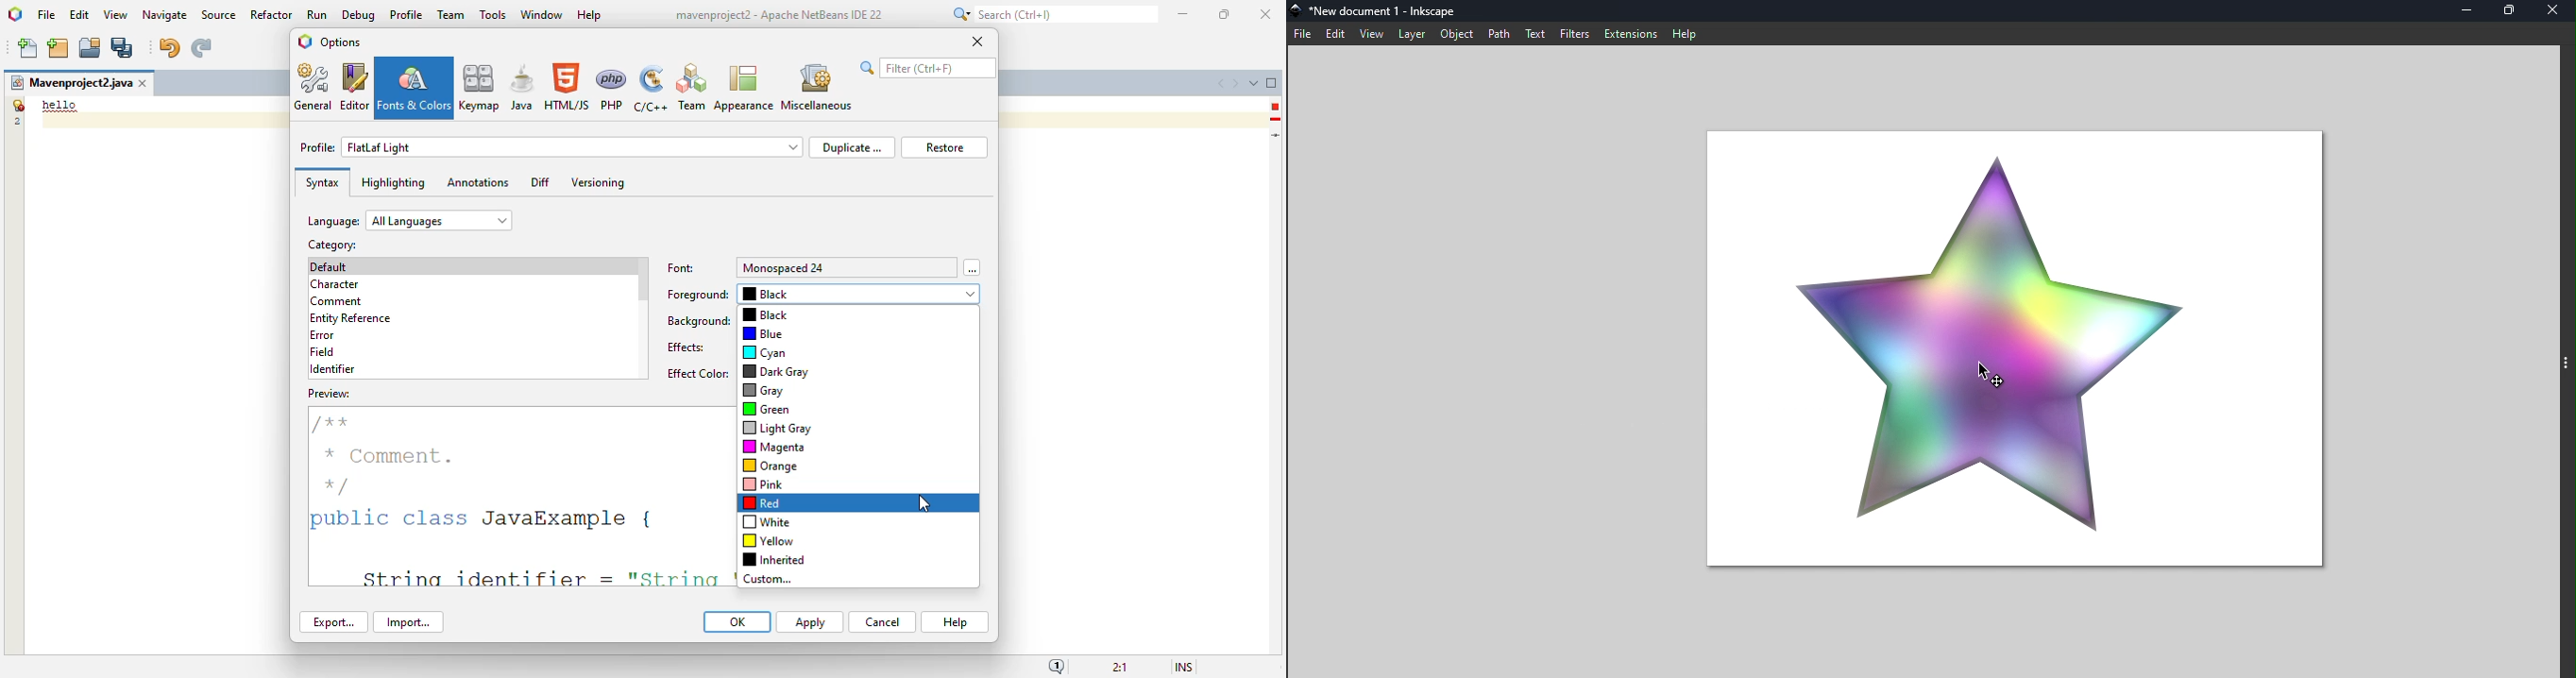  Describe the element at coordinates (764, 503) in the screenshot. I see `red` at that location.